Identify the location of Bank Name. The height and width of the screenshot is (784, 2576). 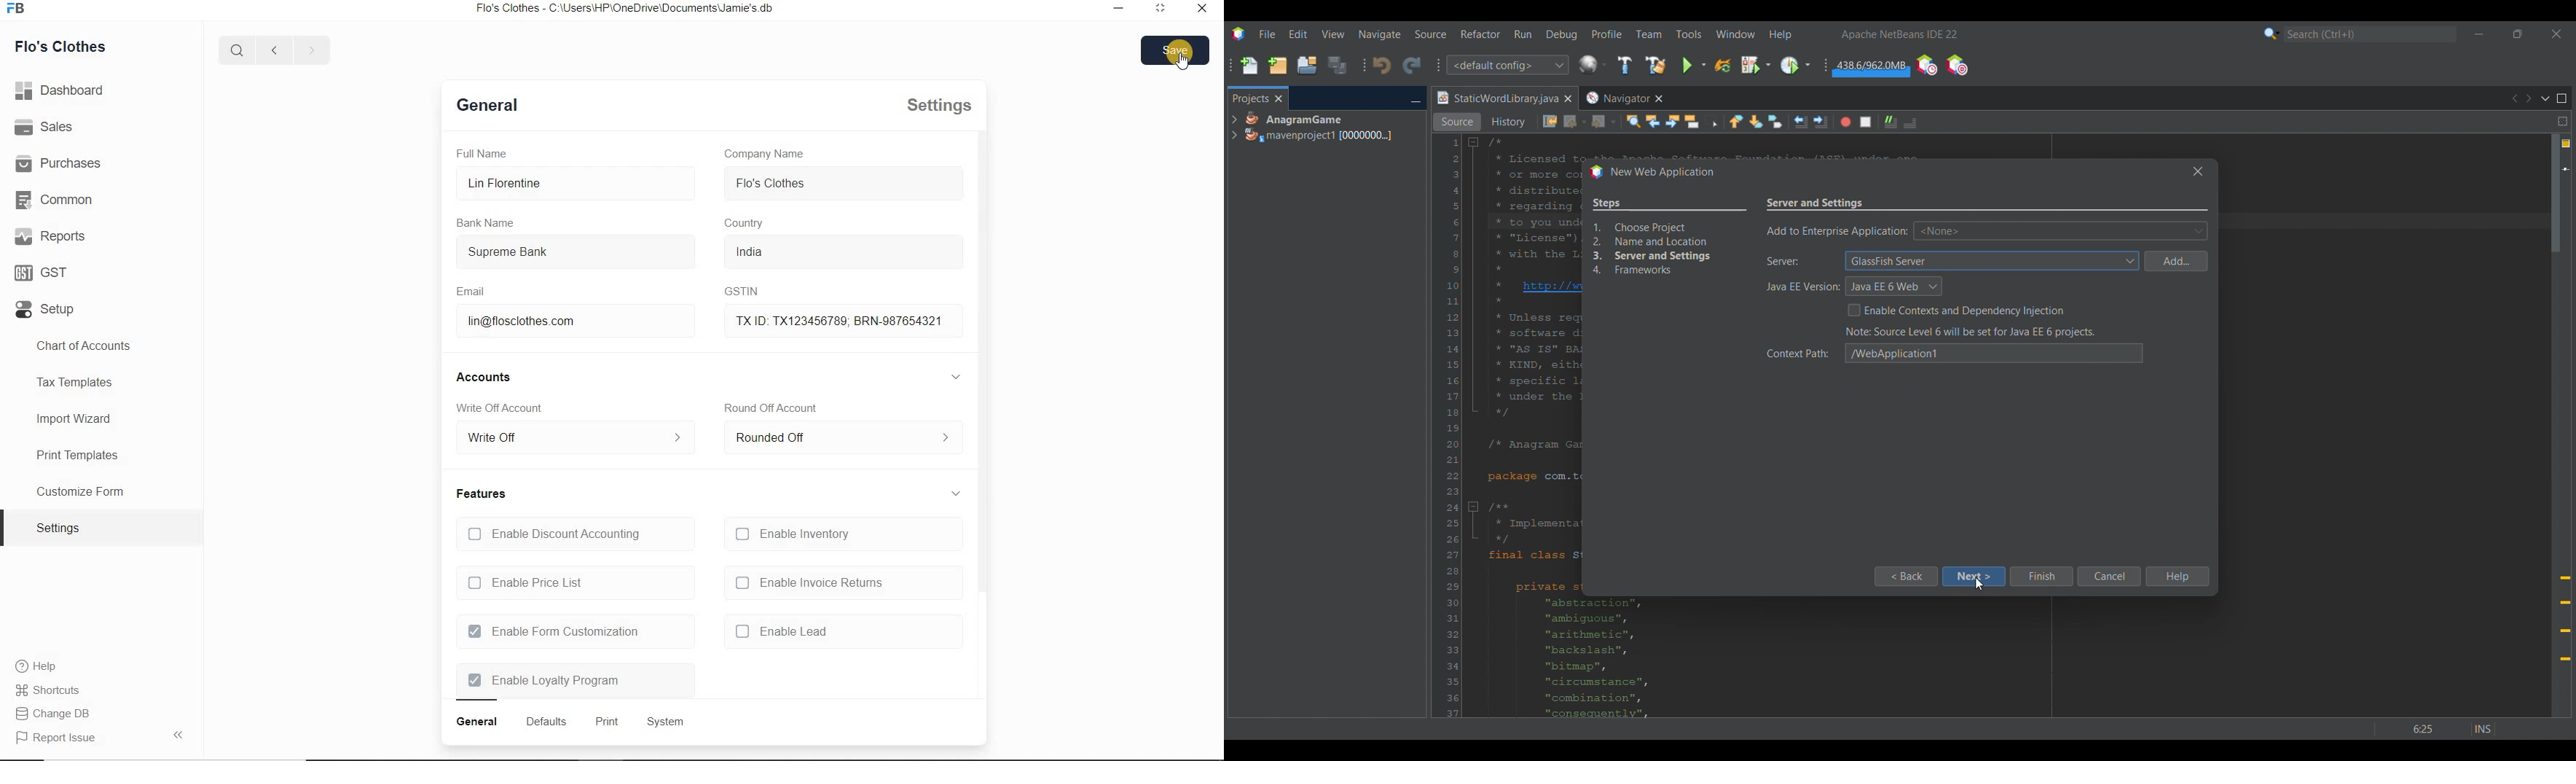
(487, 223).